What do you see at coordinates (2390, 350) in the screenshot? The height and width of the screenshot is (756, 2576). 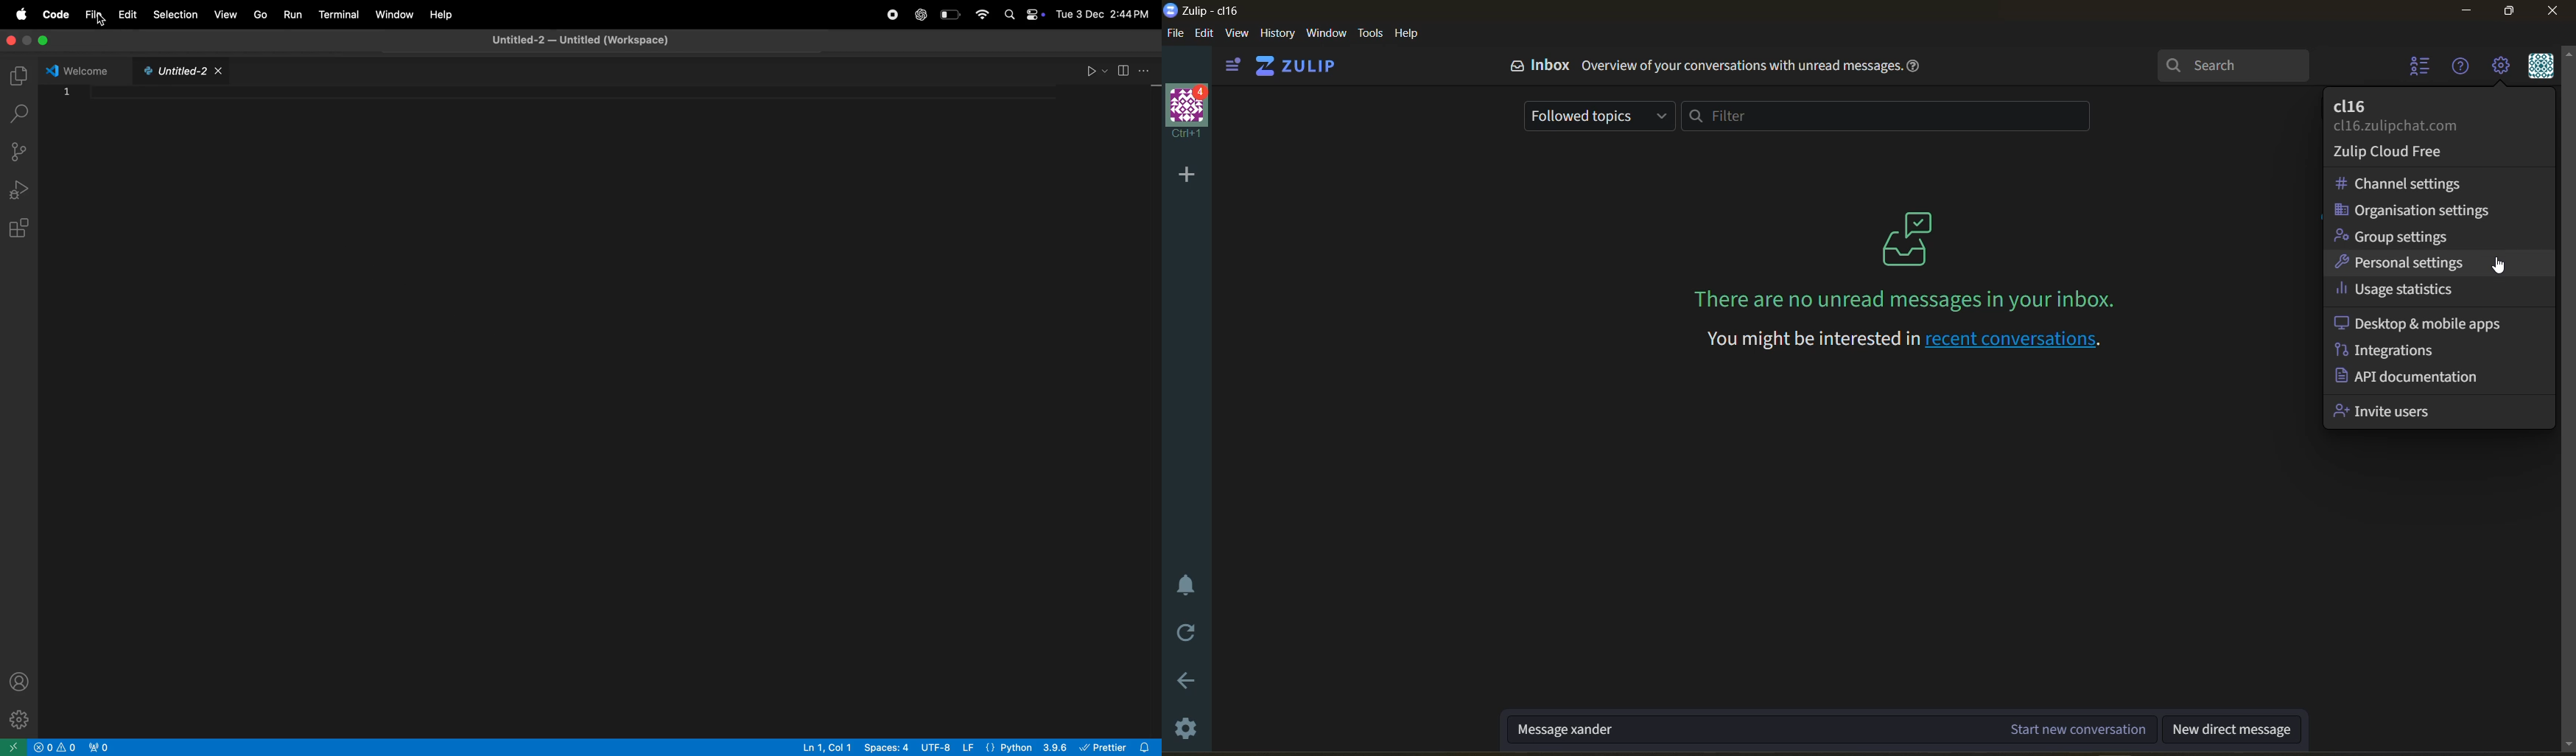 I see `integrations` at bounding box center [2390, 350].